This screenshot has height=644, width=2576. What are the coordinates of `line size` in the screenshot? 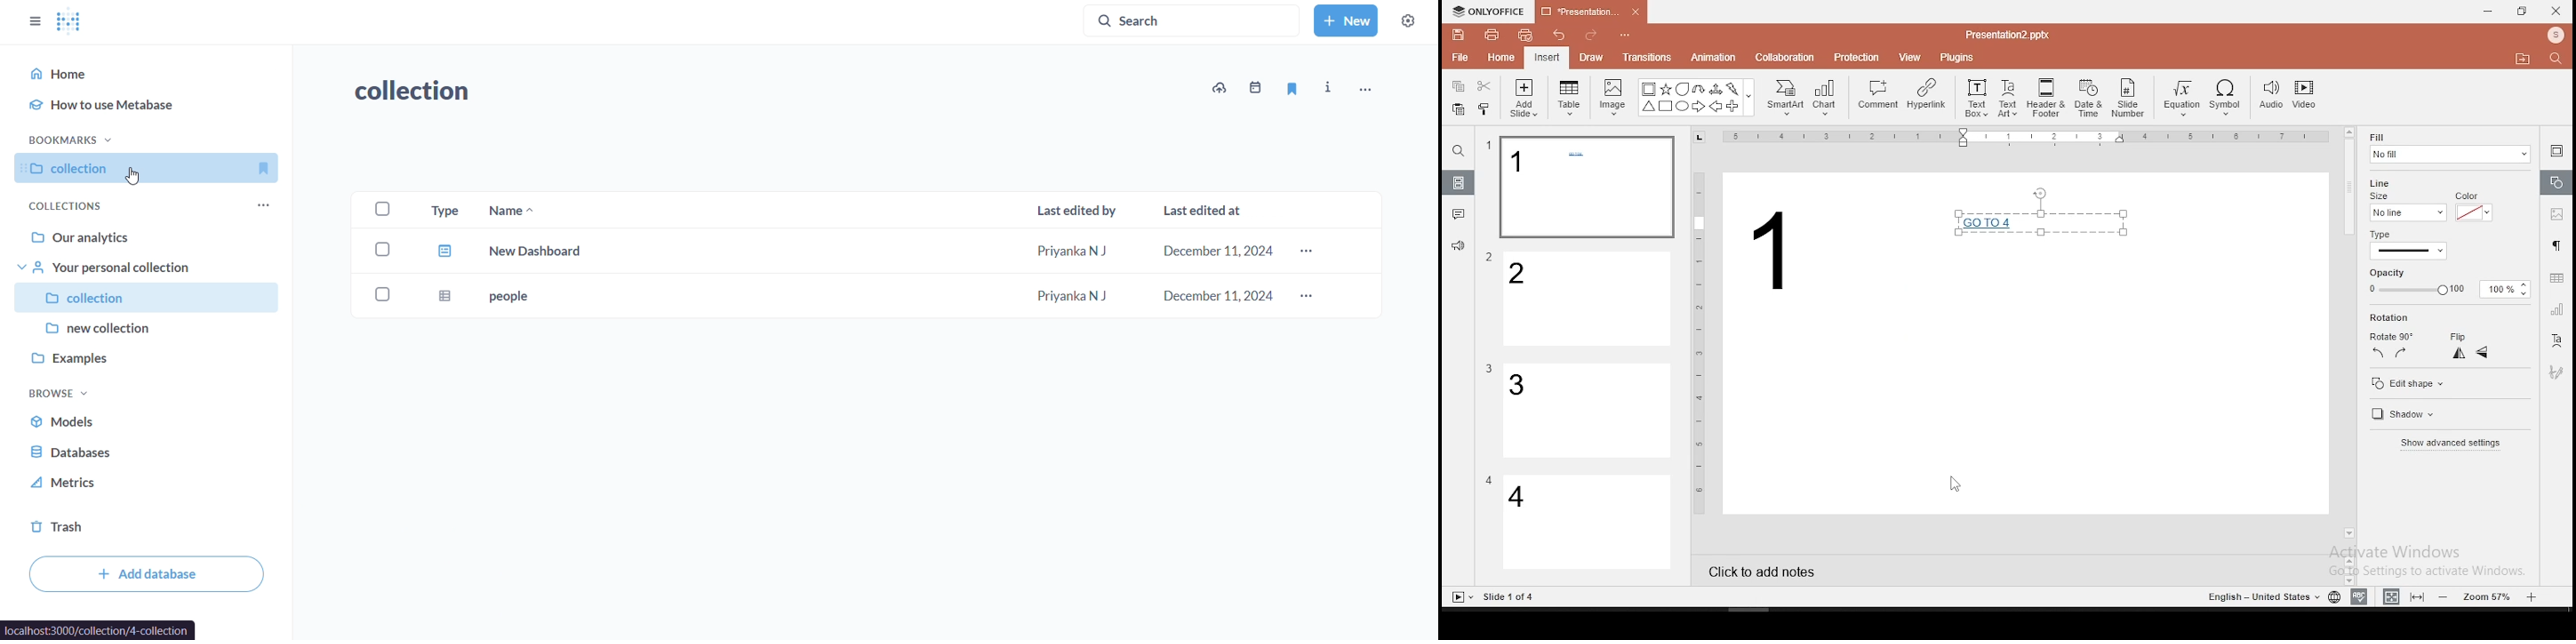 It's located at (2407, 212).